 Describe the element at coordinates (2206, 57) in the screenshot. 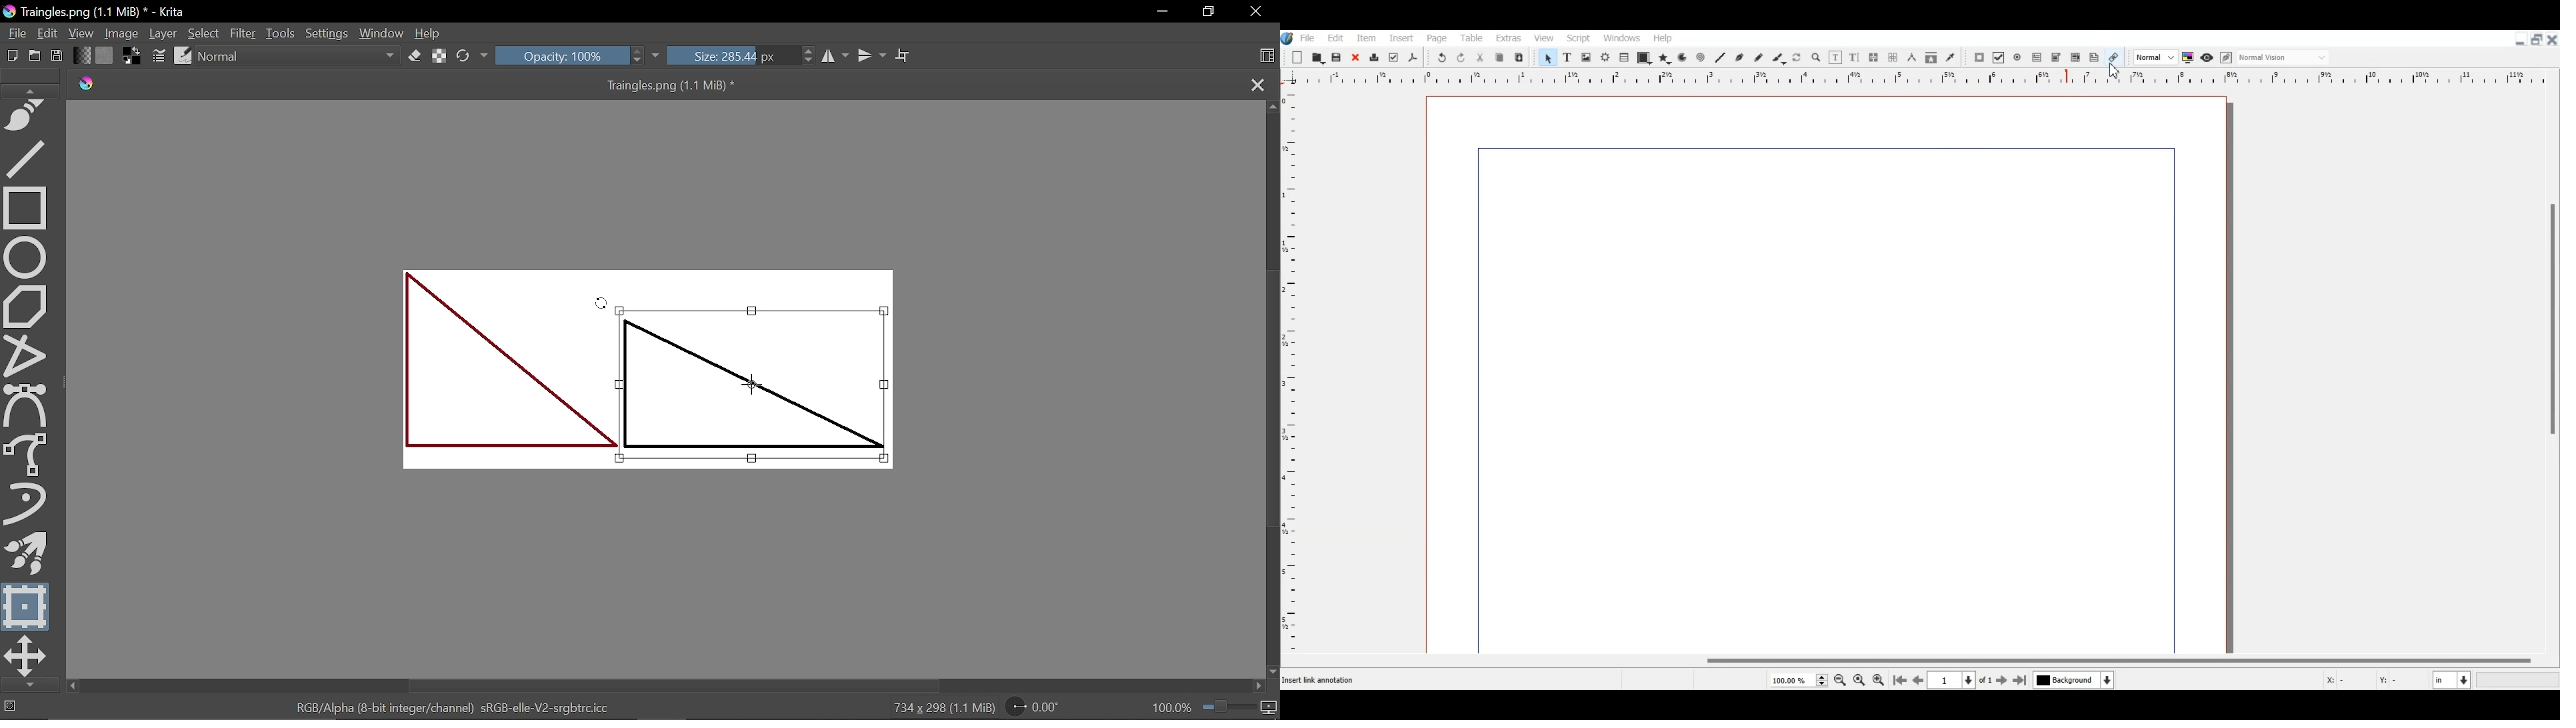

I see `Preview mode` at that location.